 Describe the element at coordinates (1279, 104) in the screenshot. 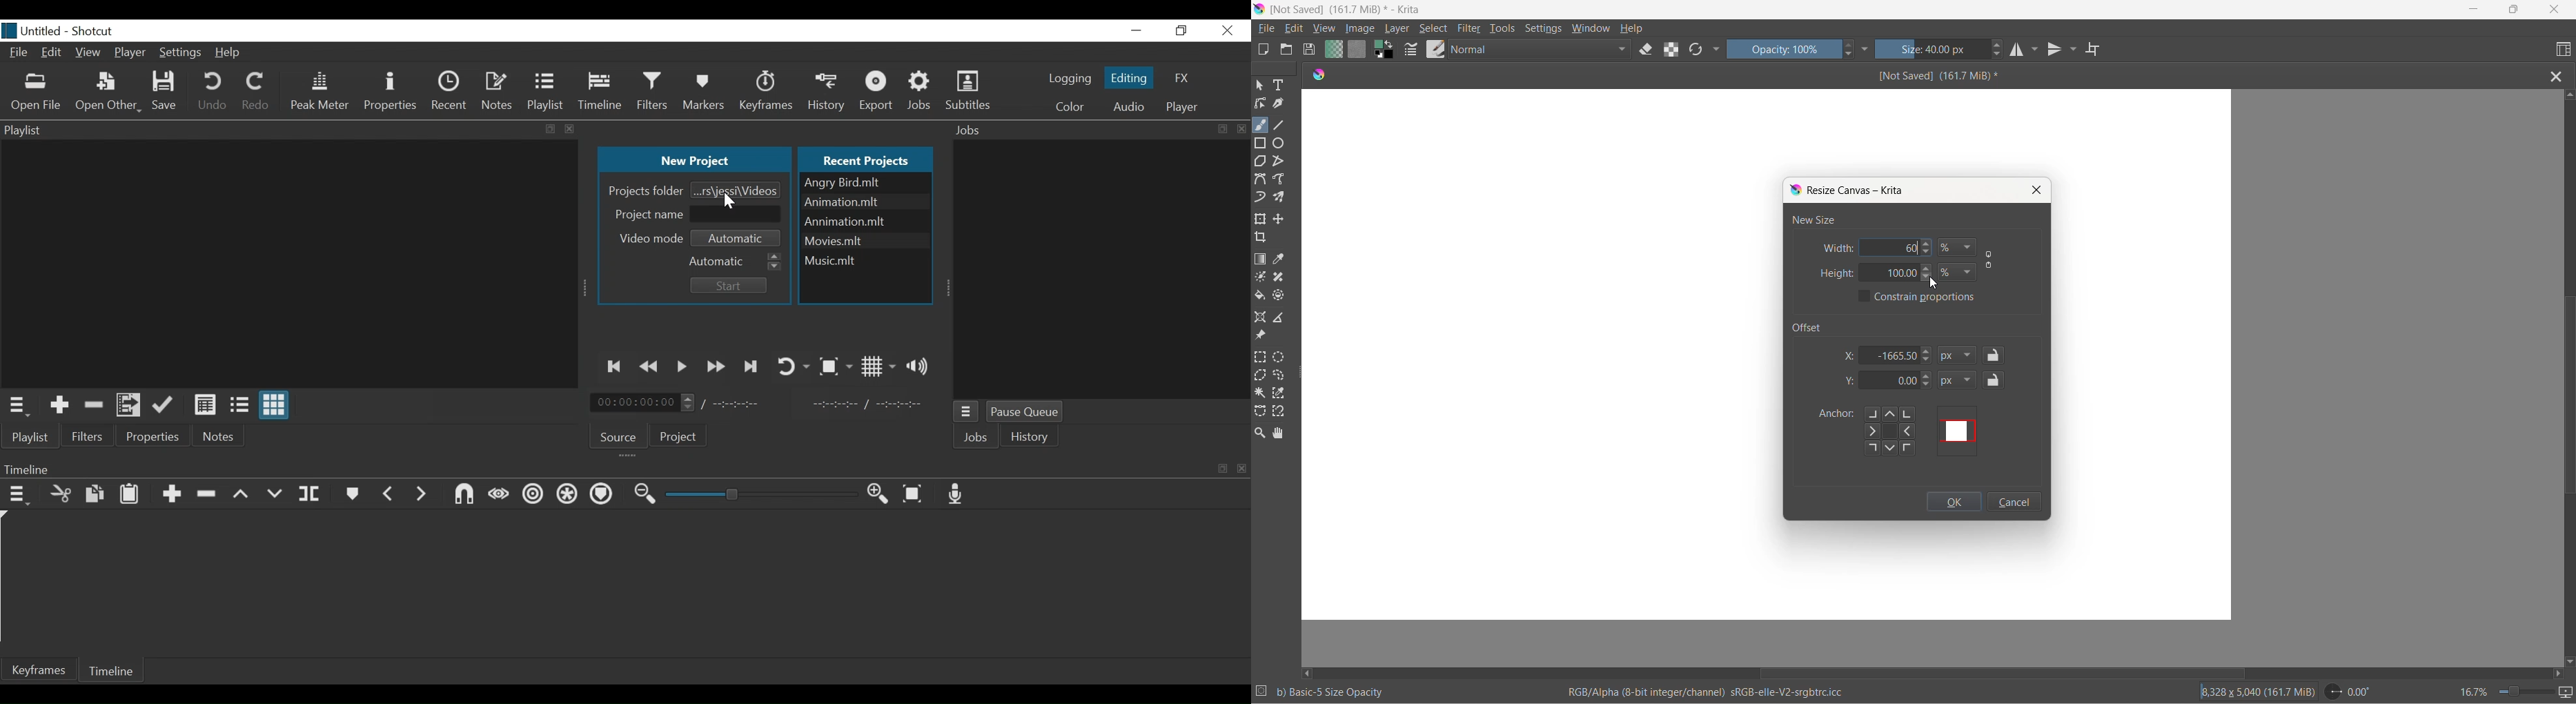

I see `calligraphy` at that location.